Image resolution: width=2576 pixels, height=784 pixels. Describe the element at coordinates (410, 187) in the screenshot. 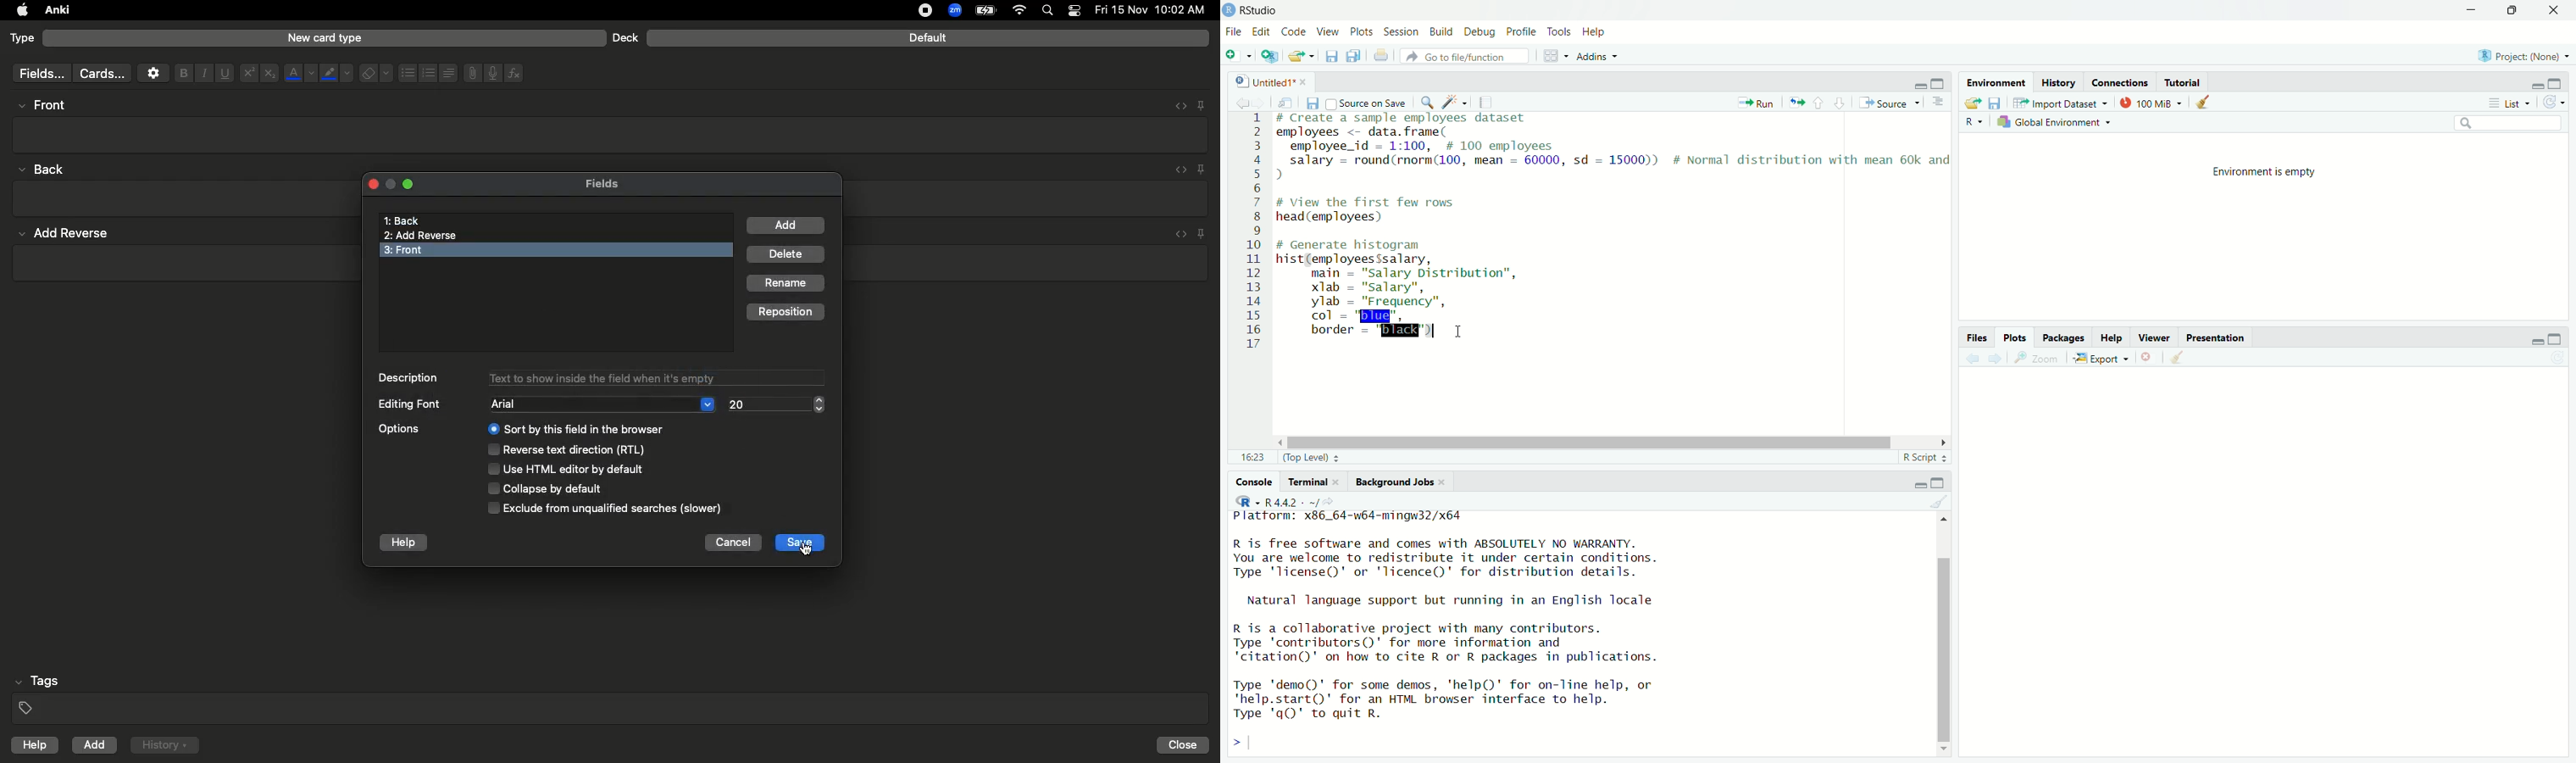

I see `Maximize` at that location.